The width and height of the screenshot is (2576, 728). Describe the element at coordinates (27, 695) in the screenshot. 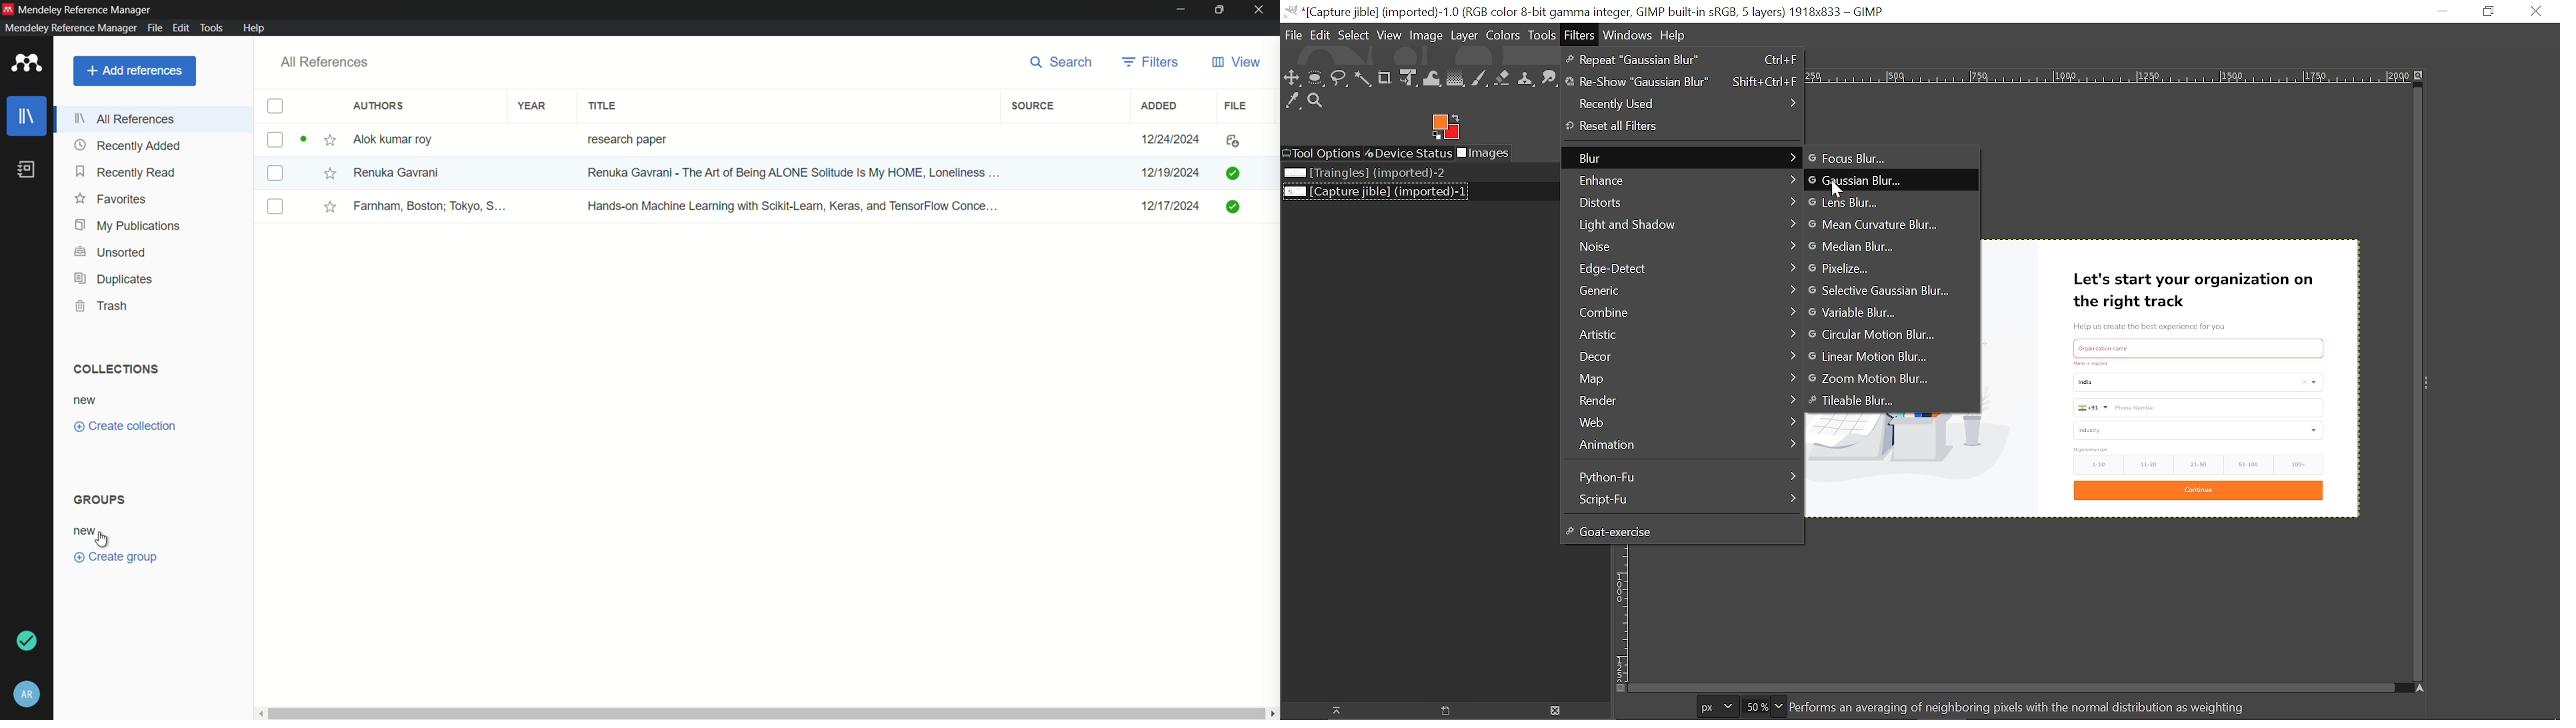

I see `account and help` at that location.